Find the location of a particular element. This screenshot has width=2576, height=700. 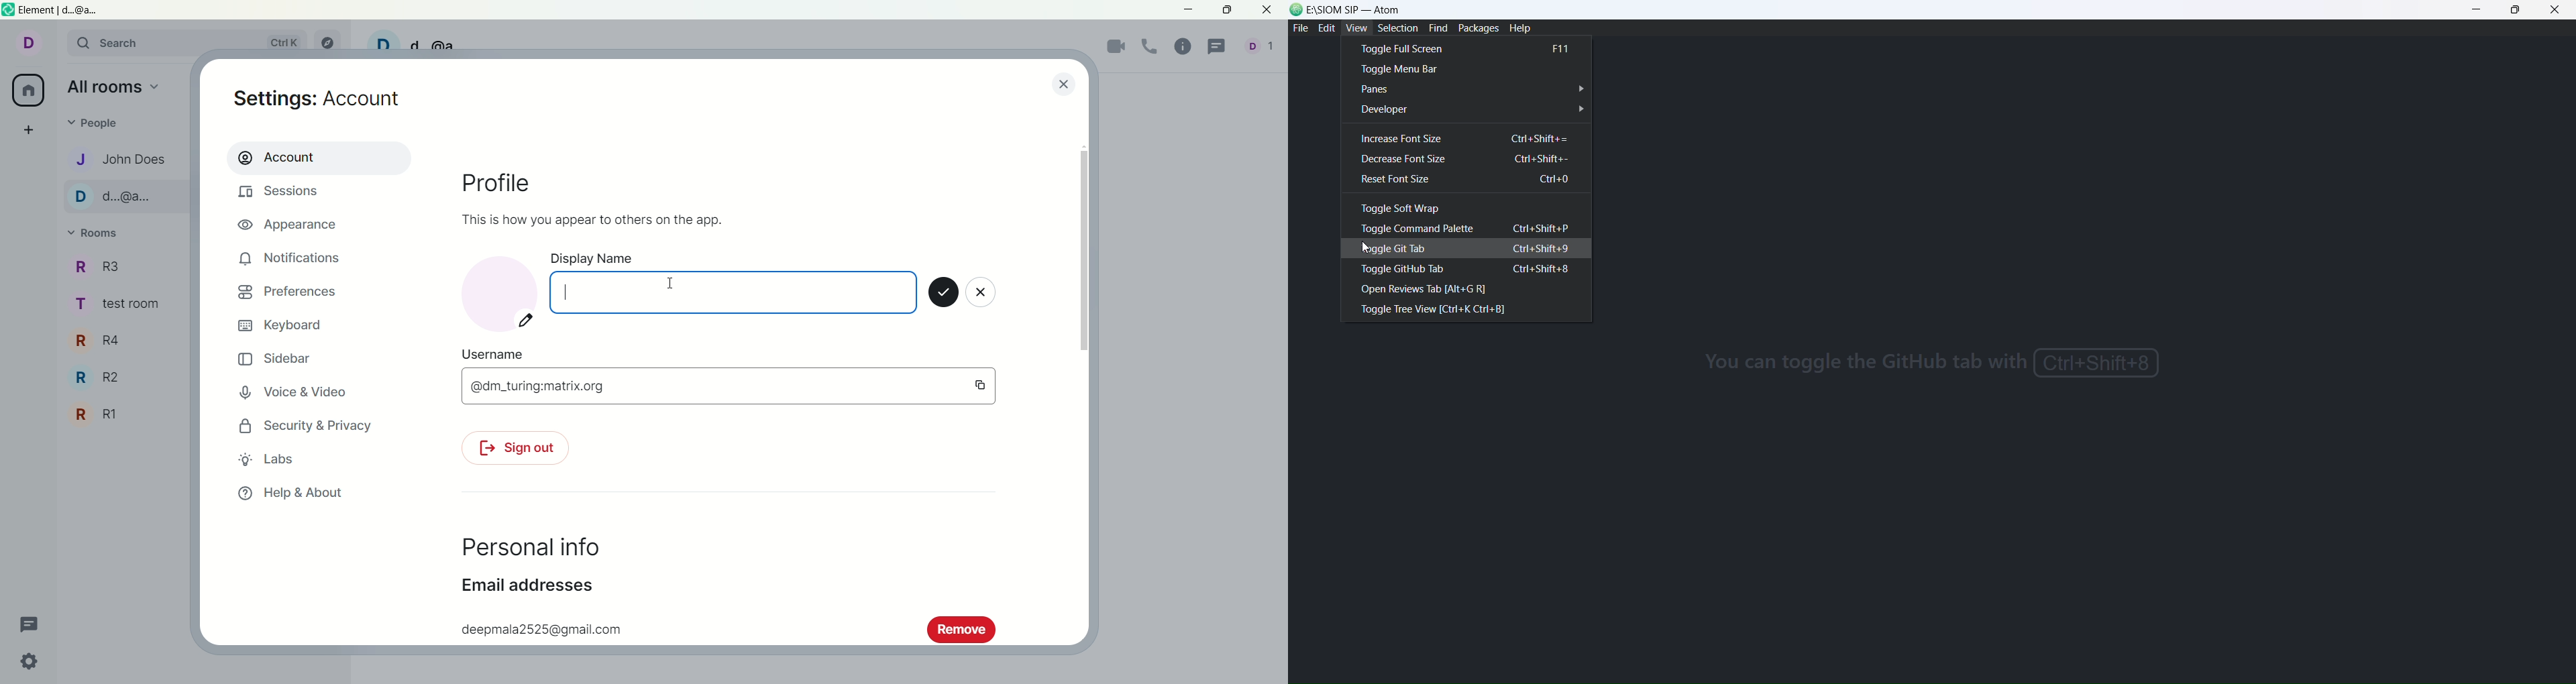

people is located at coordinates (102, 124).